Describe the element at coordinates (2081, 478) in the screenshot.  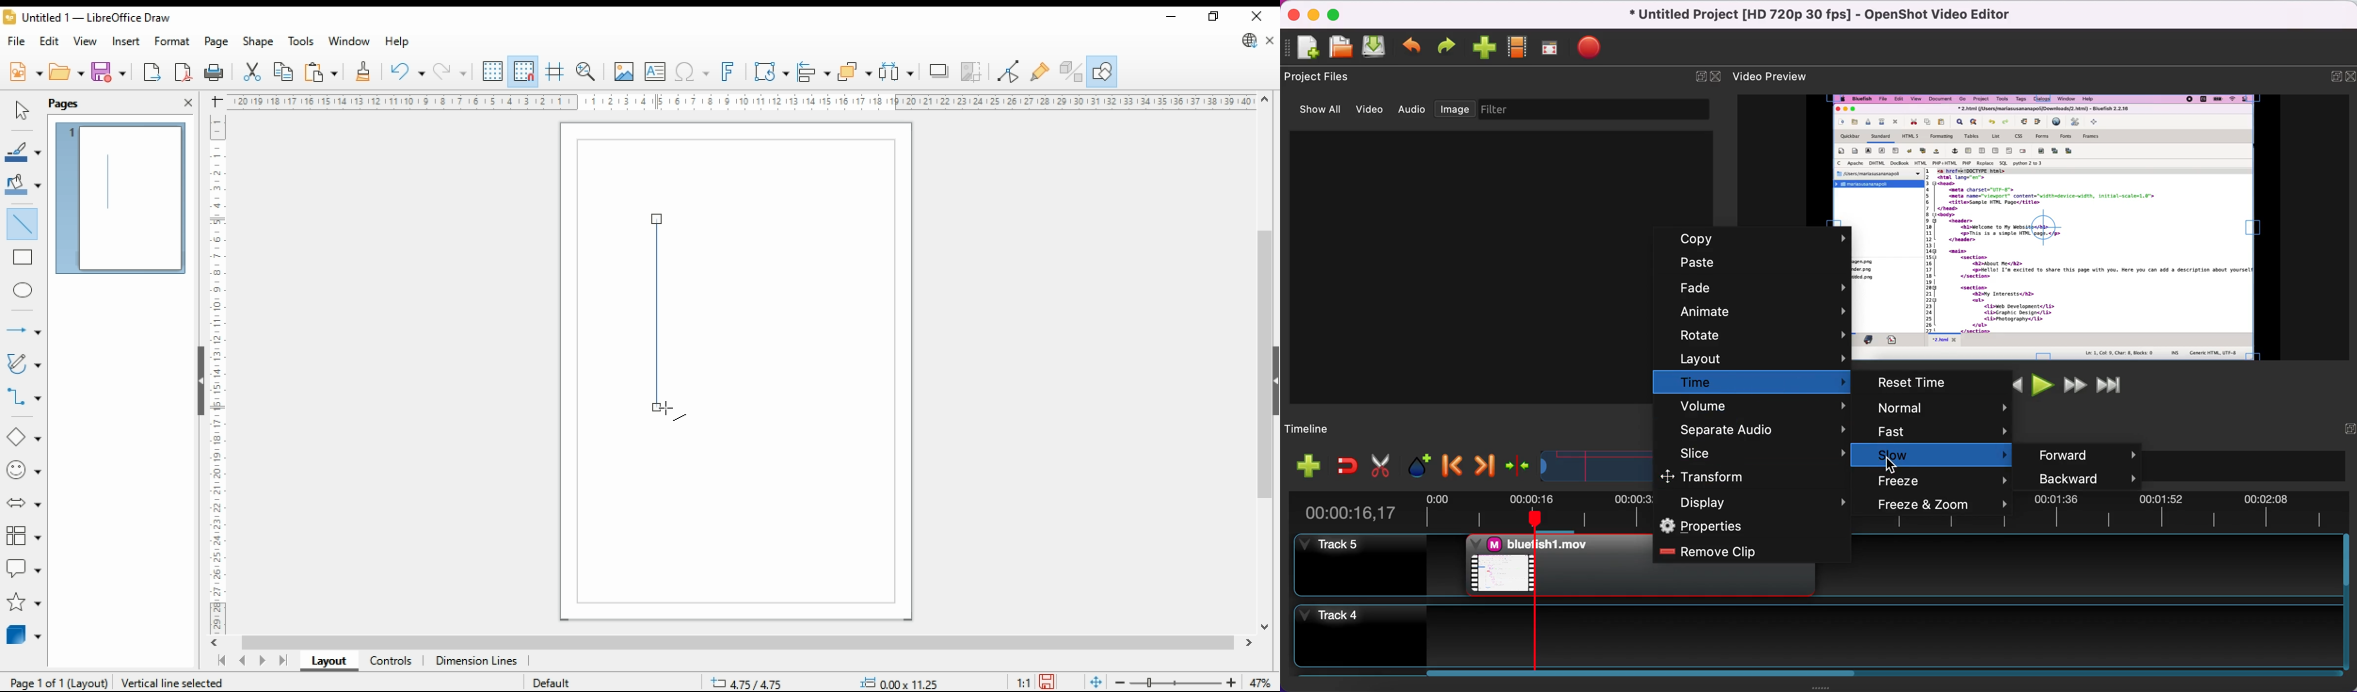
I see `backward` at that location.